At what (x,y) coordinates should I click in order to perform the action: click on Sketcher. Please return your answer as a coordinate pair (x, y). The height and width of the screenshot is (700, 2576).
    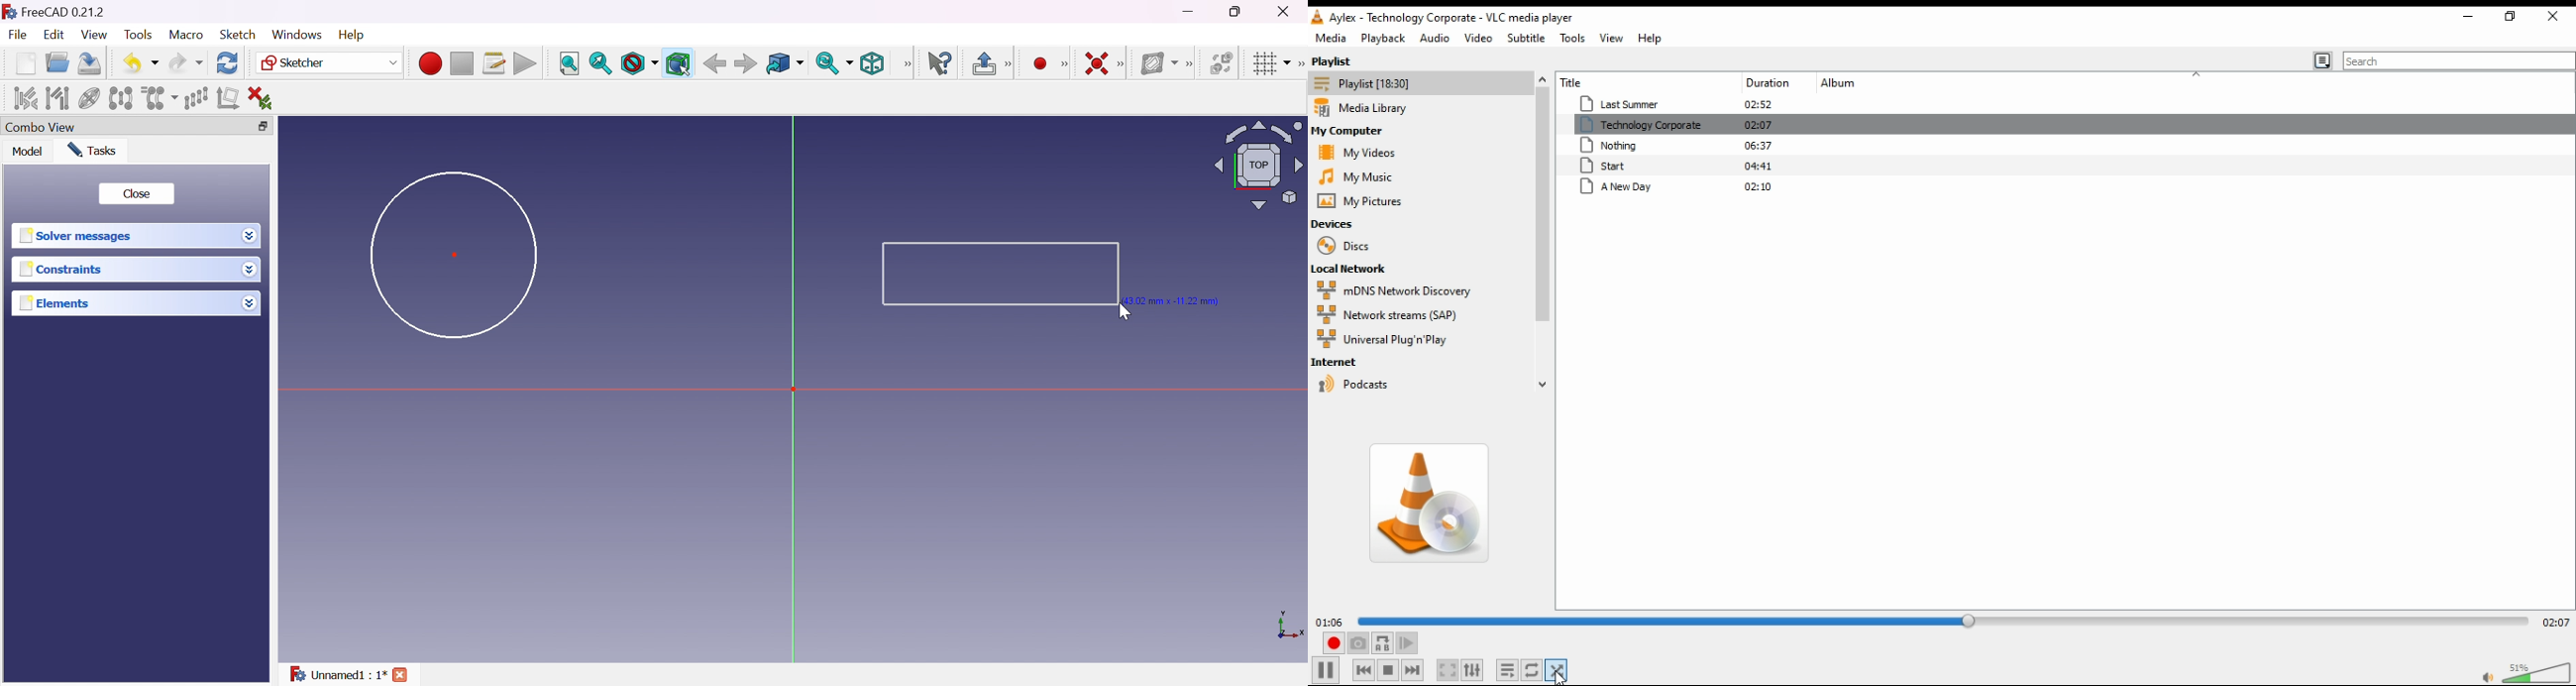
    Looking at the image, I should click on (327, 63).